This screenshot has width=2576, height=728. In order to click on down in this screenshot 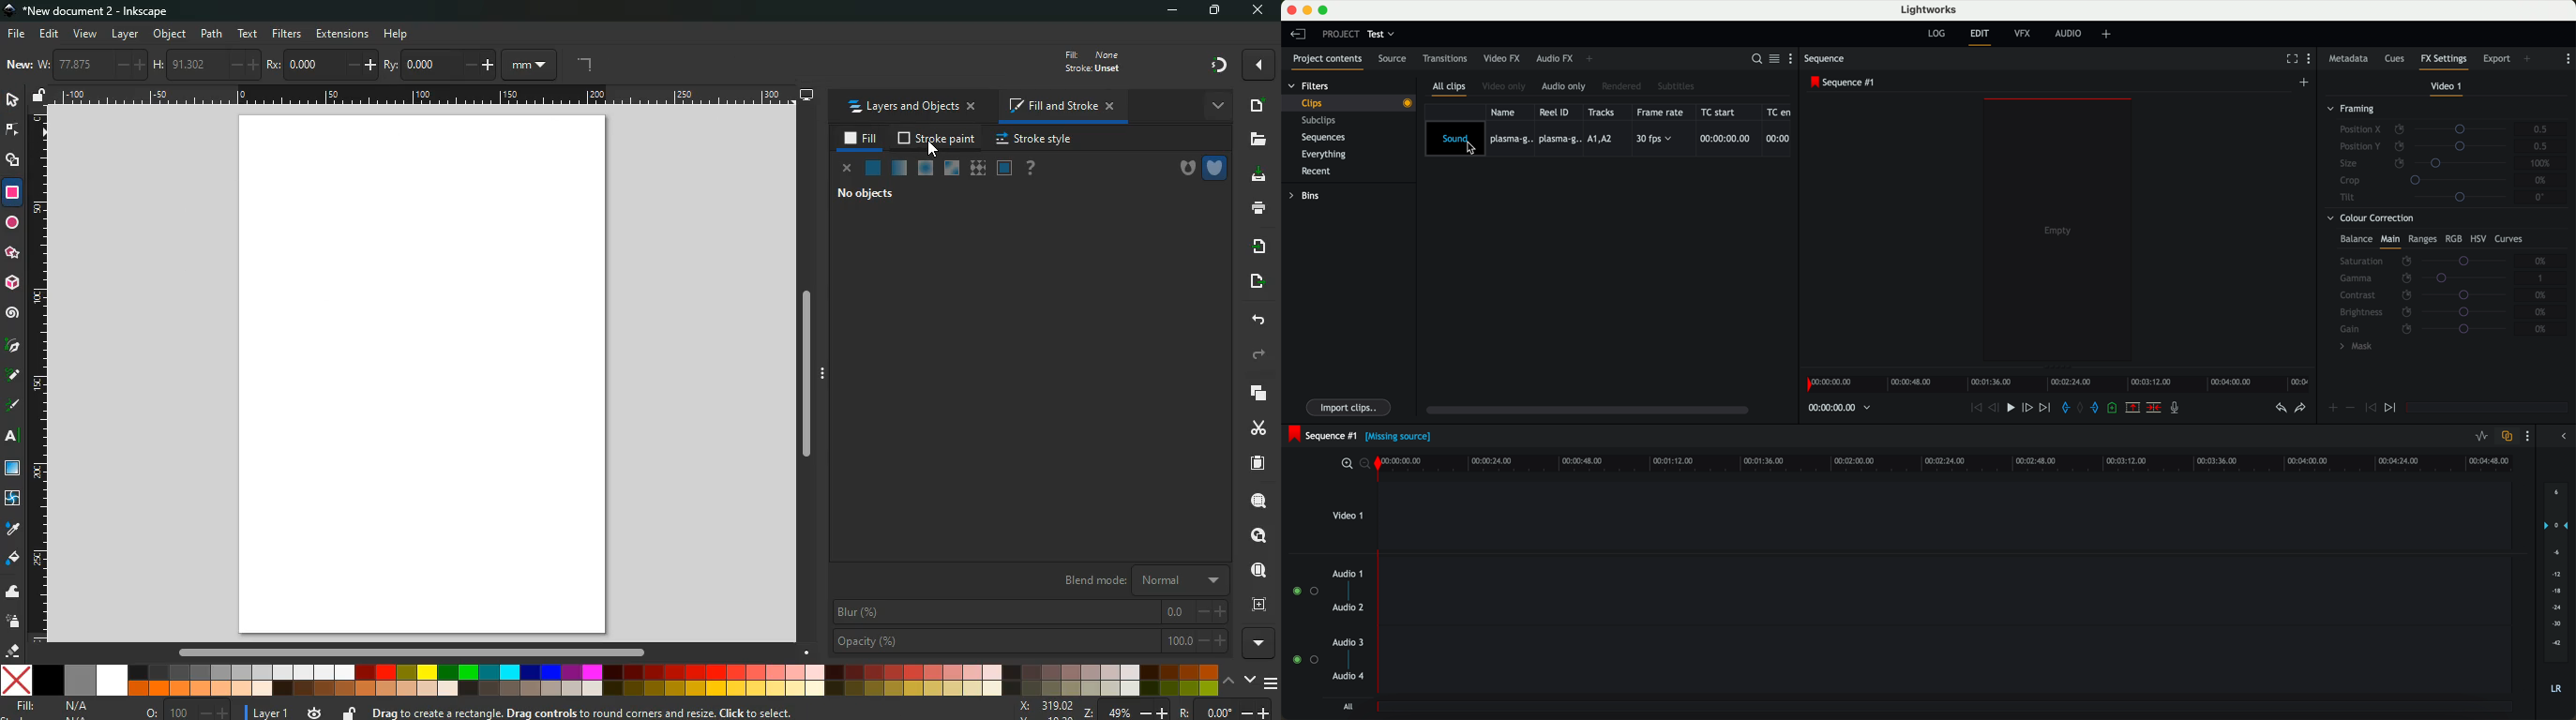, I will do `click(1249, 679)`.